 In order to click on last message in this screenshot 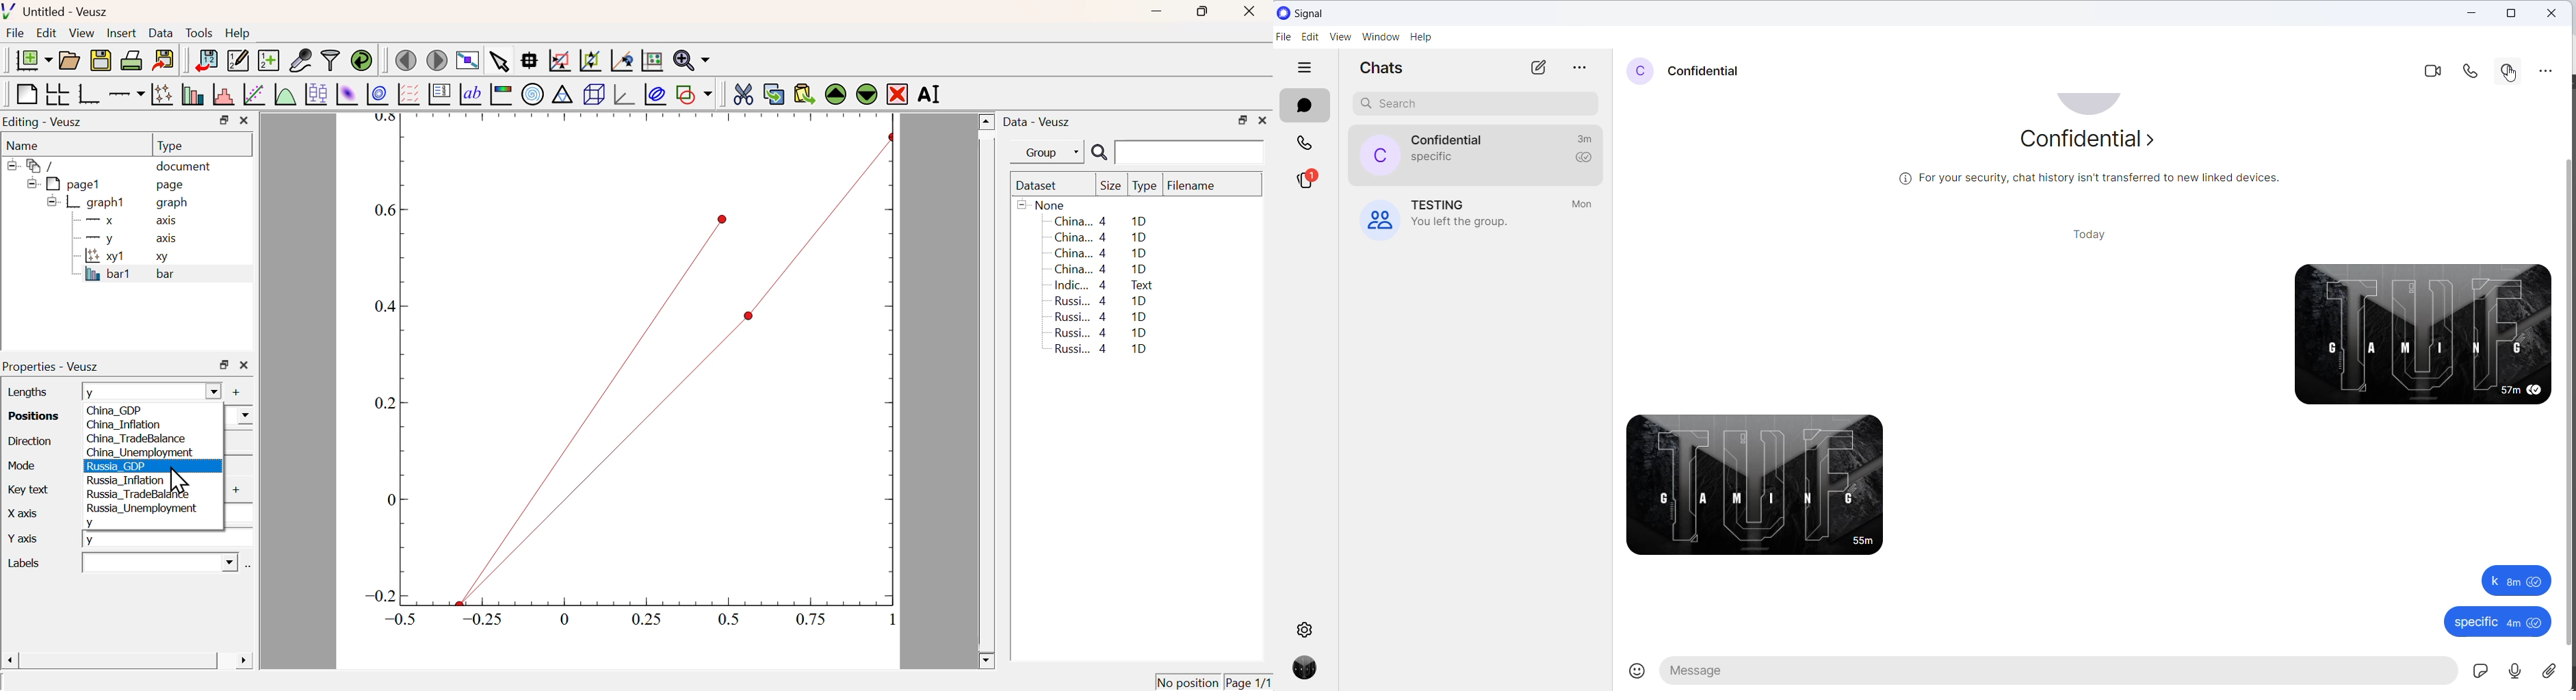, I will do `click(1430, 157)`.